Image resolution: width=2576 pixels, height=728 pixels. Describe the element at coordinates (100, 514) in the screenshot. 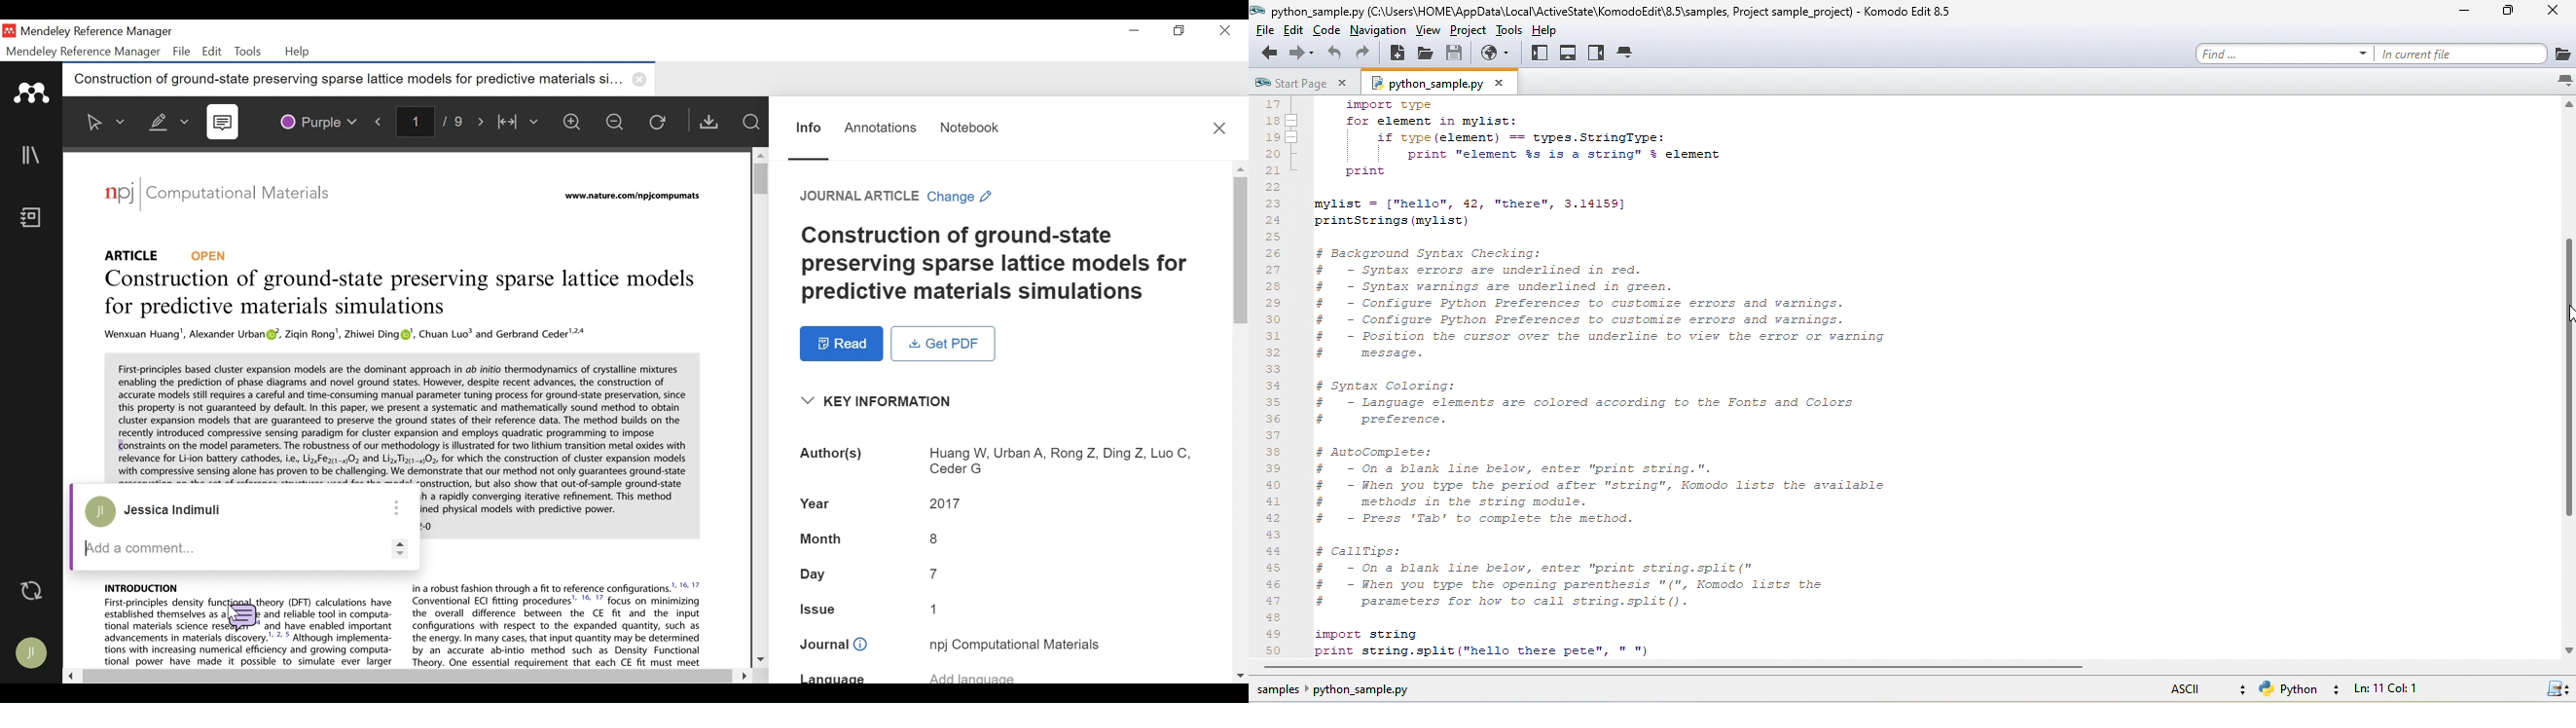

I see `Avatar ` at that location.